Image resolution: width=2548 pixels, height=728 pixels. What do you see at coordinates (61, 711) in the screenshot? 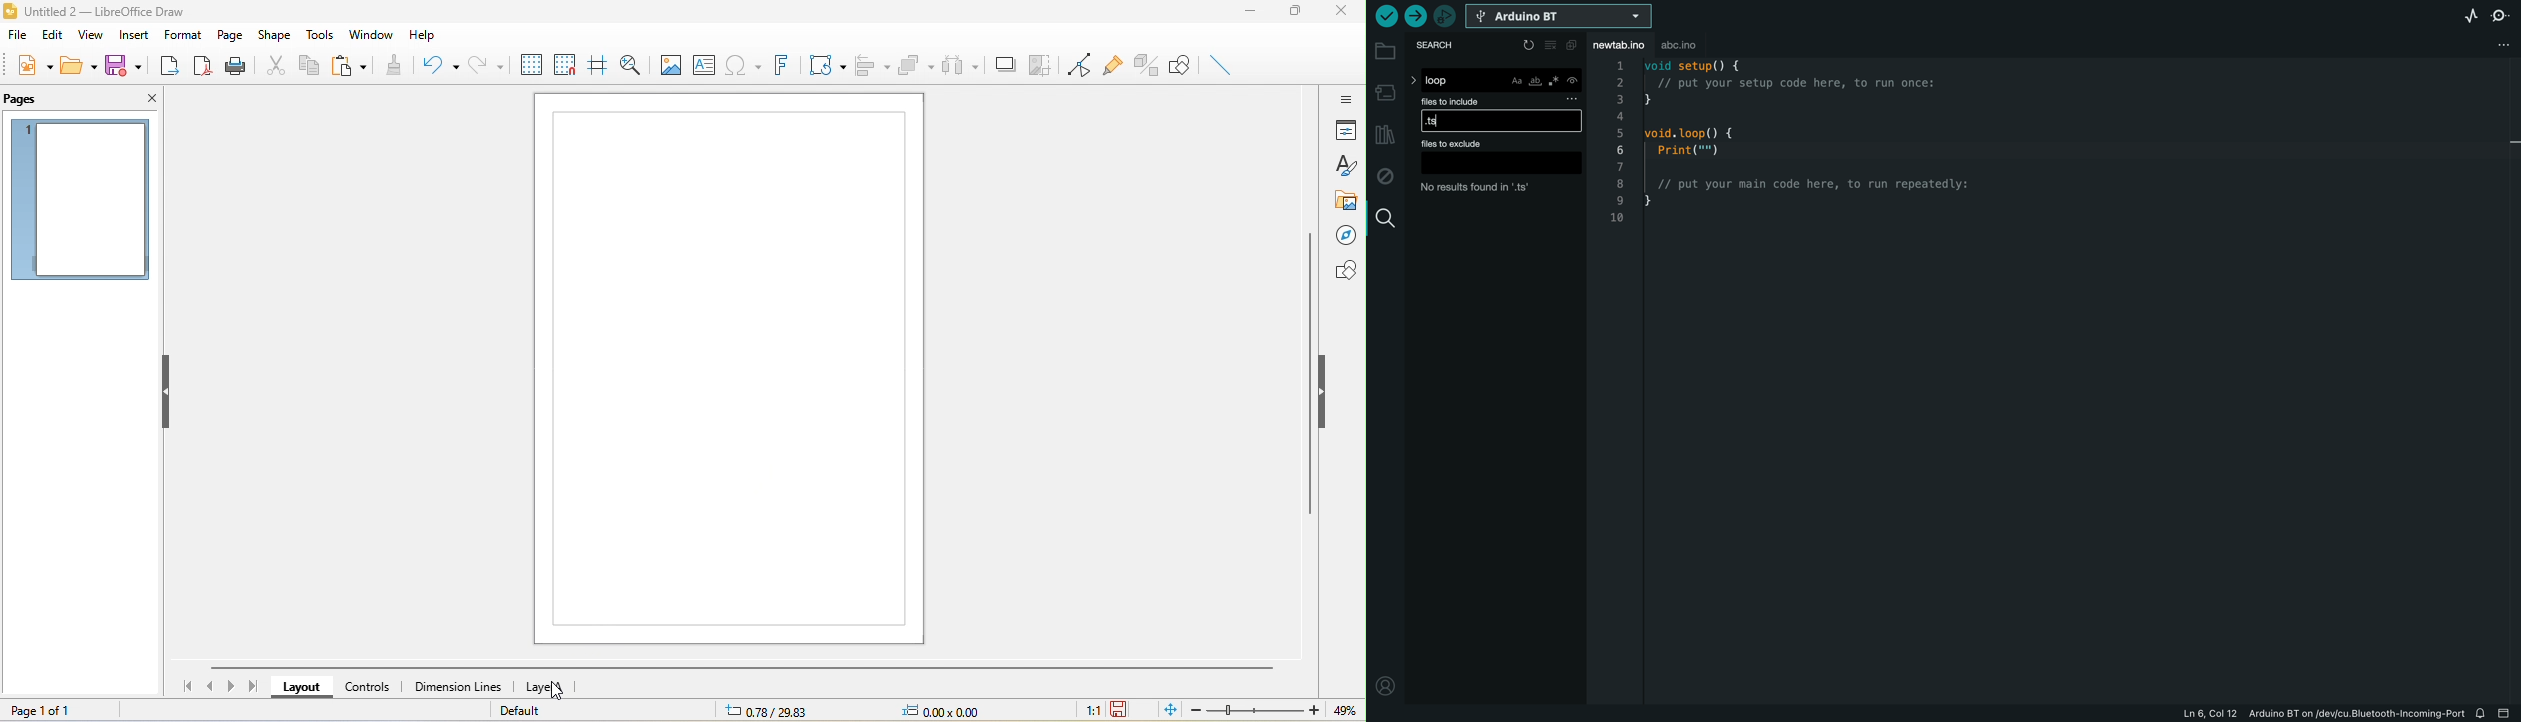
I see `page 1 of 1` at bounding box center [61, 711].